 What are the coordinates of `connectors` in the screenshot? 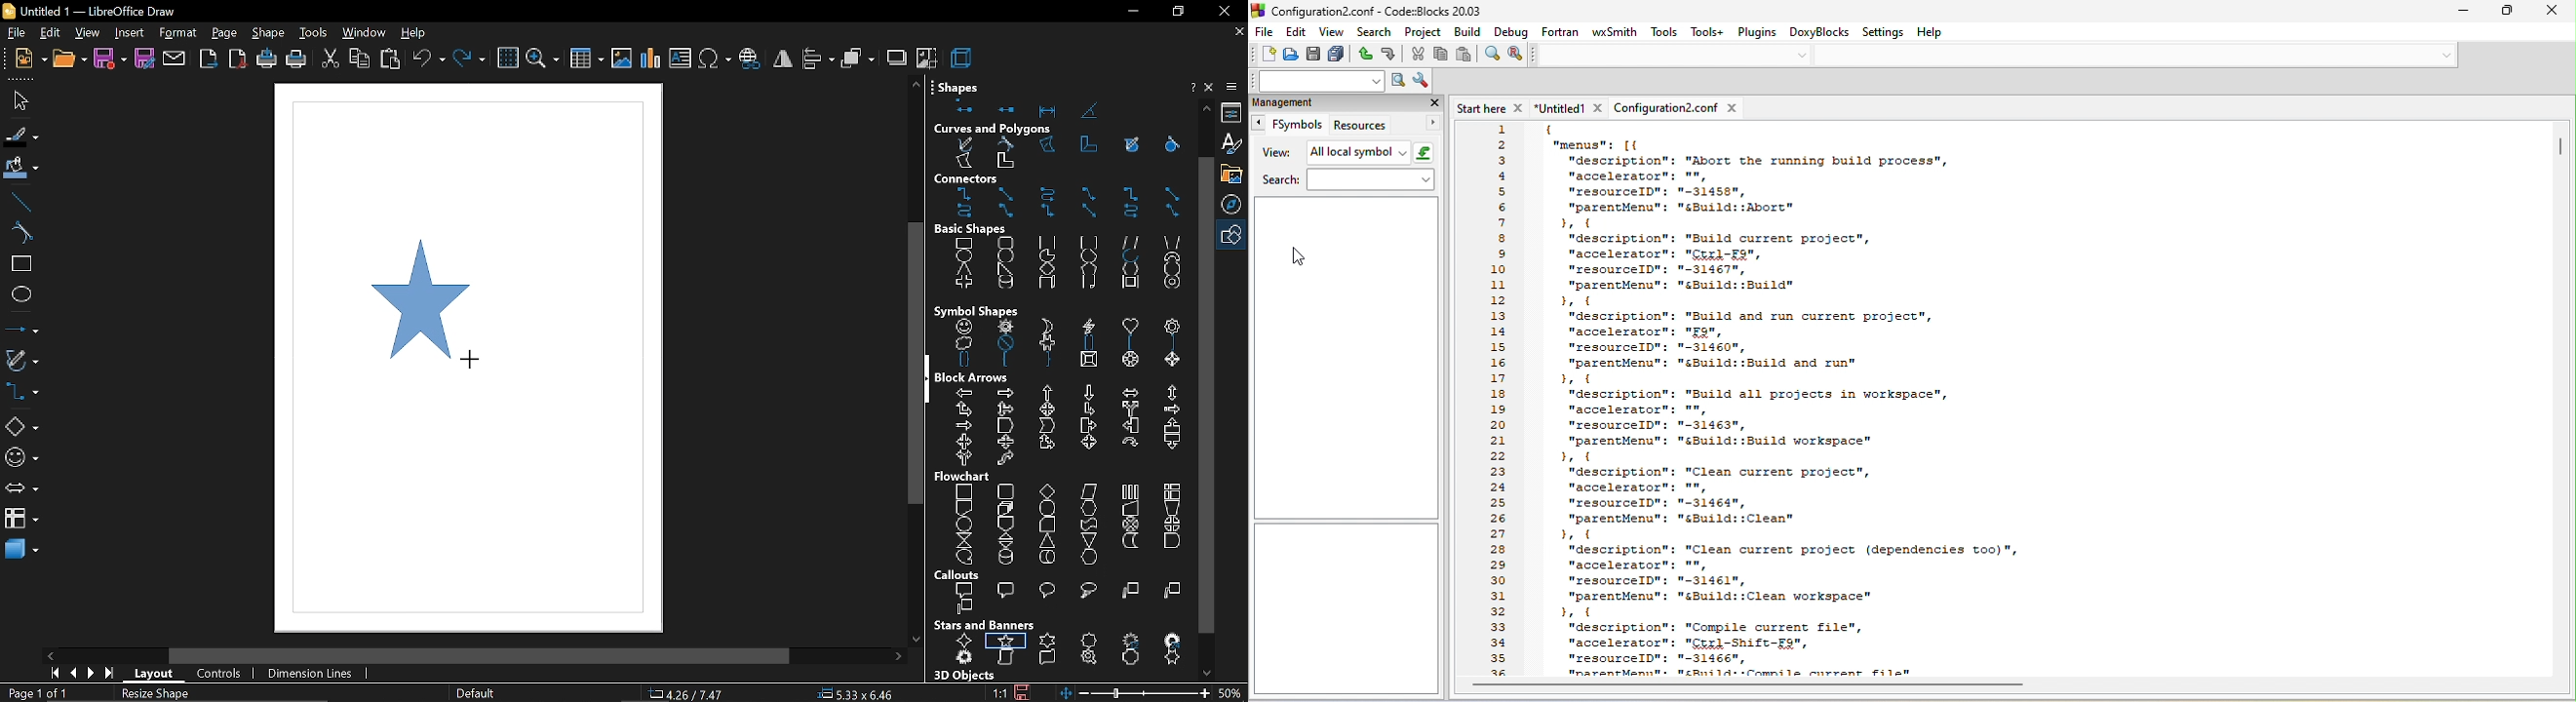 It's located at (967, 179).